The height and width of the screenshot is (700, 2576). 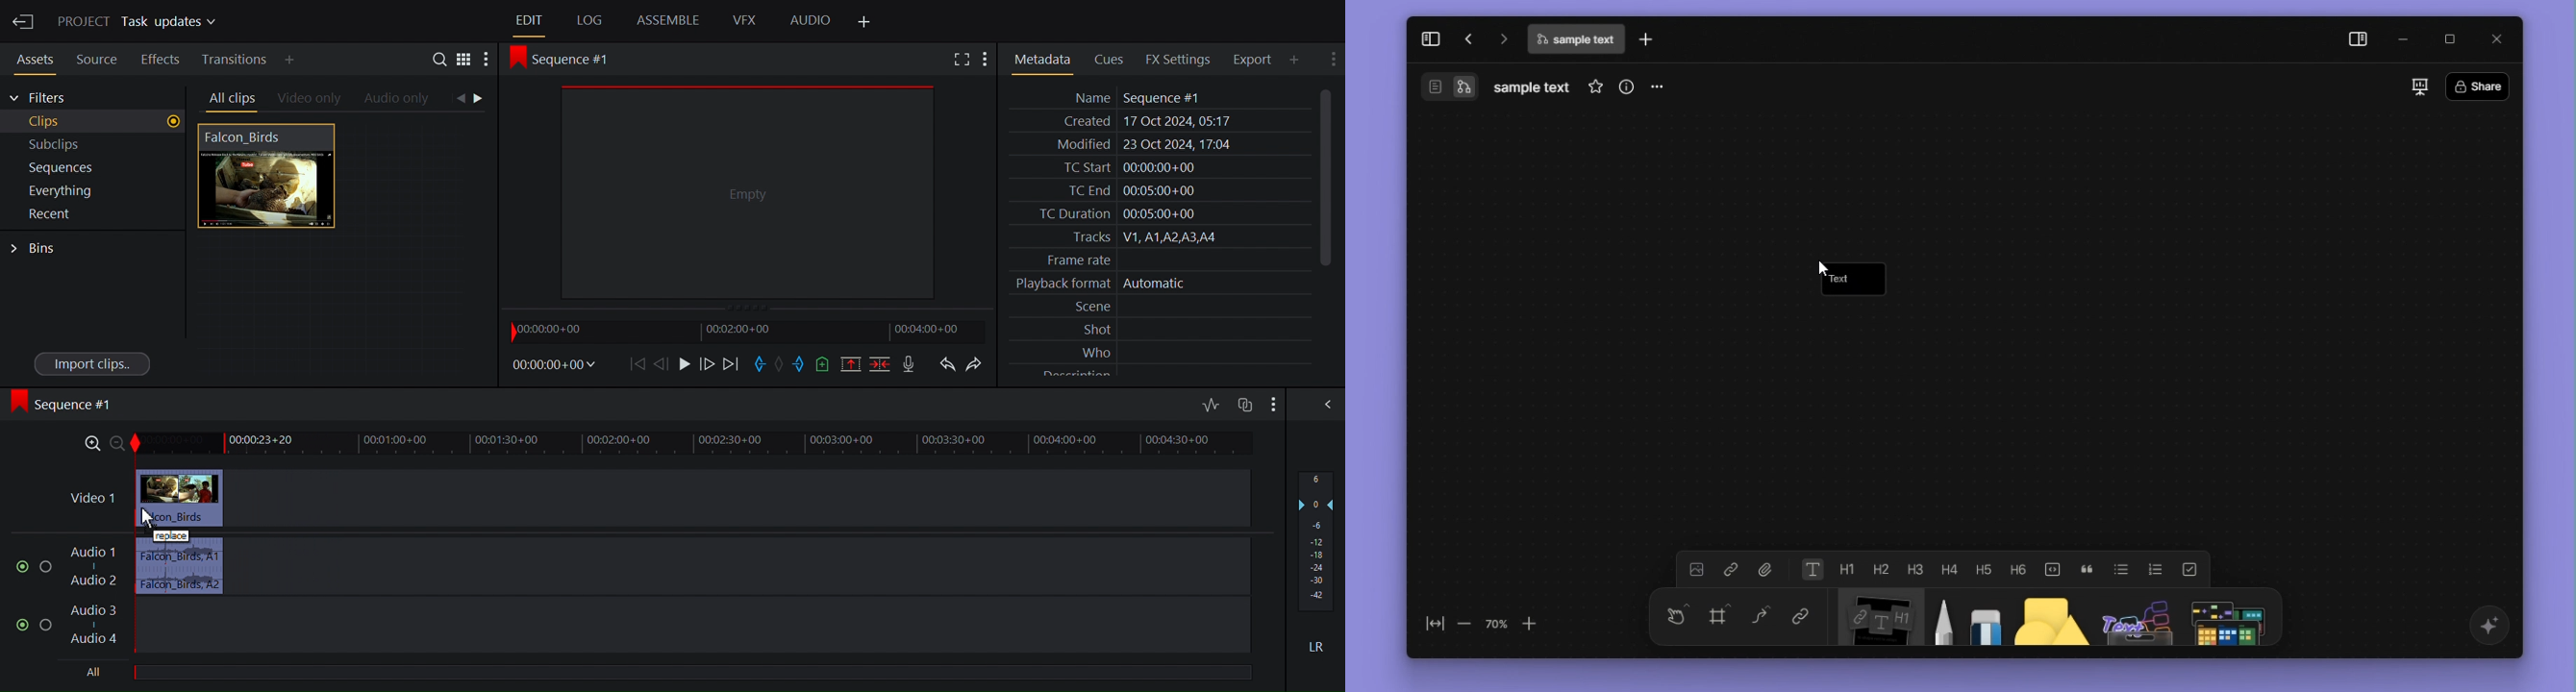 What do you see at coordinates (2156, 568) in the screenshot?
I see `numbered list` at bounding box center [2156, 568].